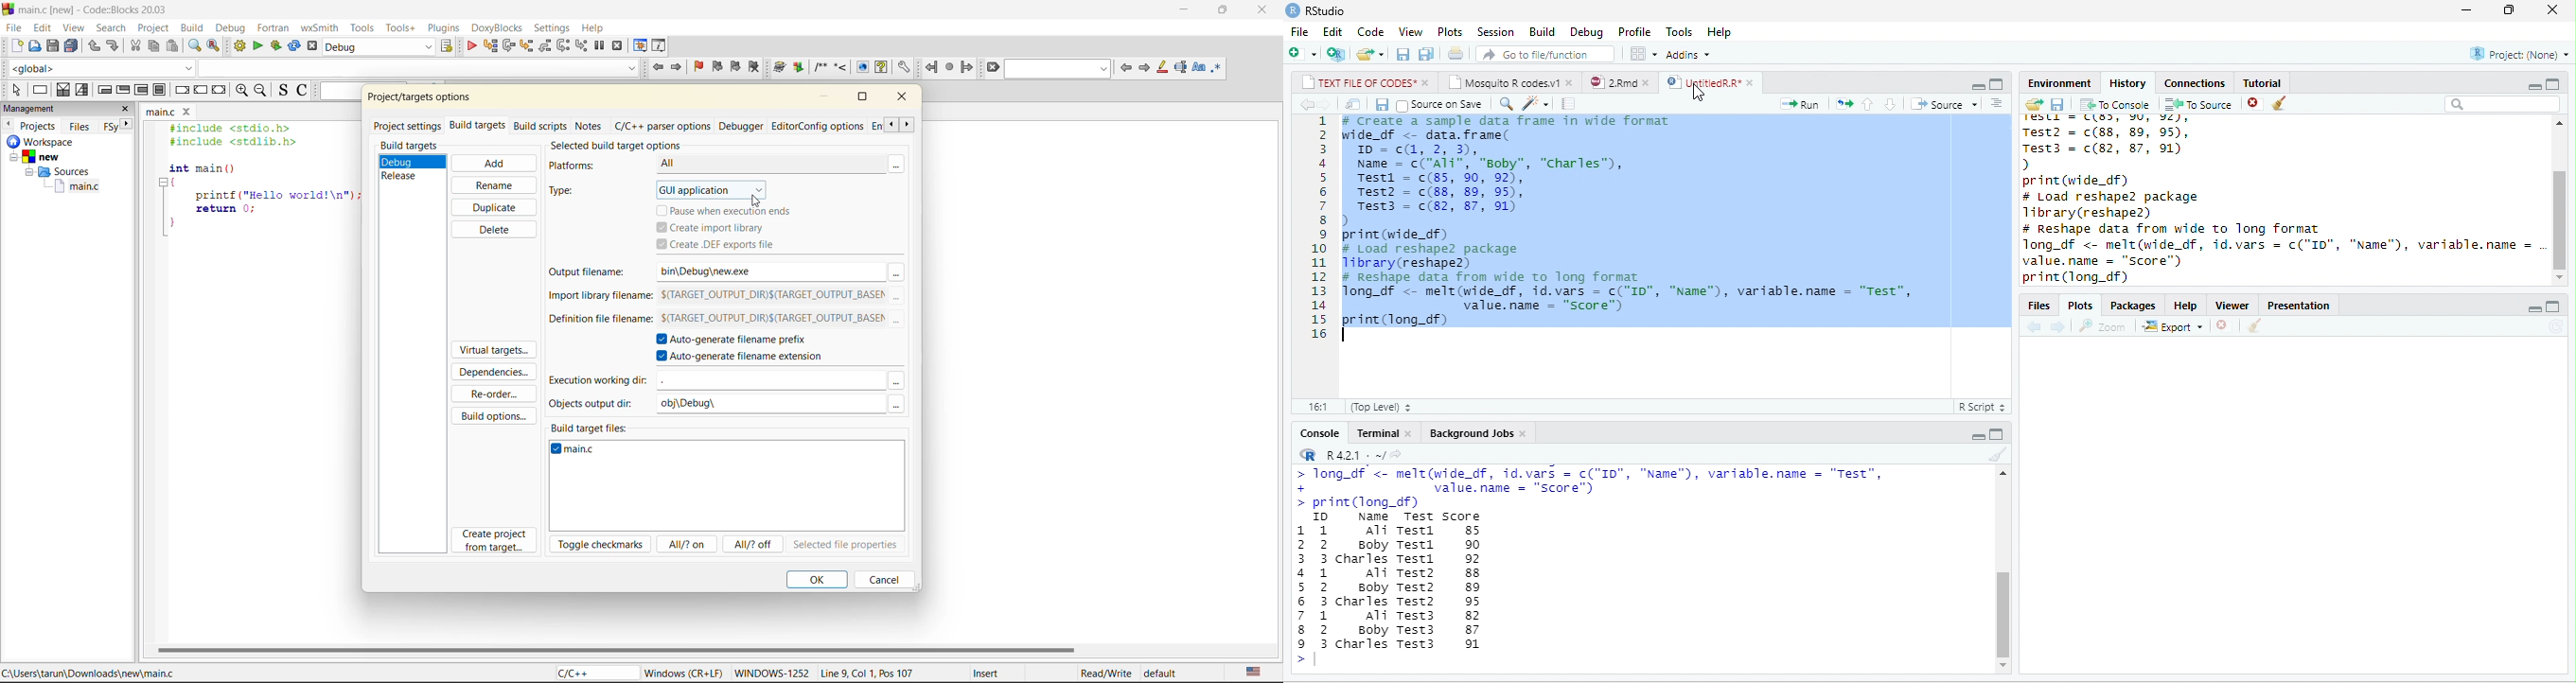 This screenshot has height=700, width=2576. What do you see at coordinates (1348, 335) in the screenshot?
I see `typing cursor` at bounding box center [1348, 335].